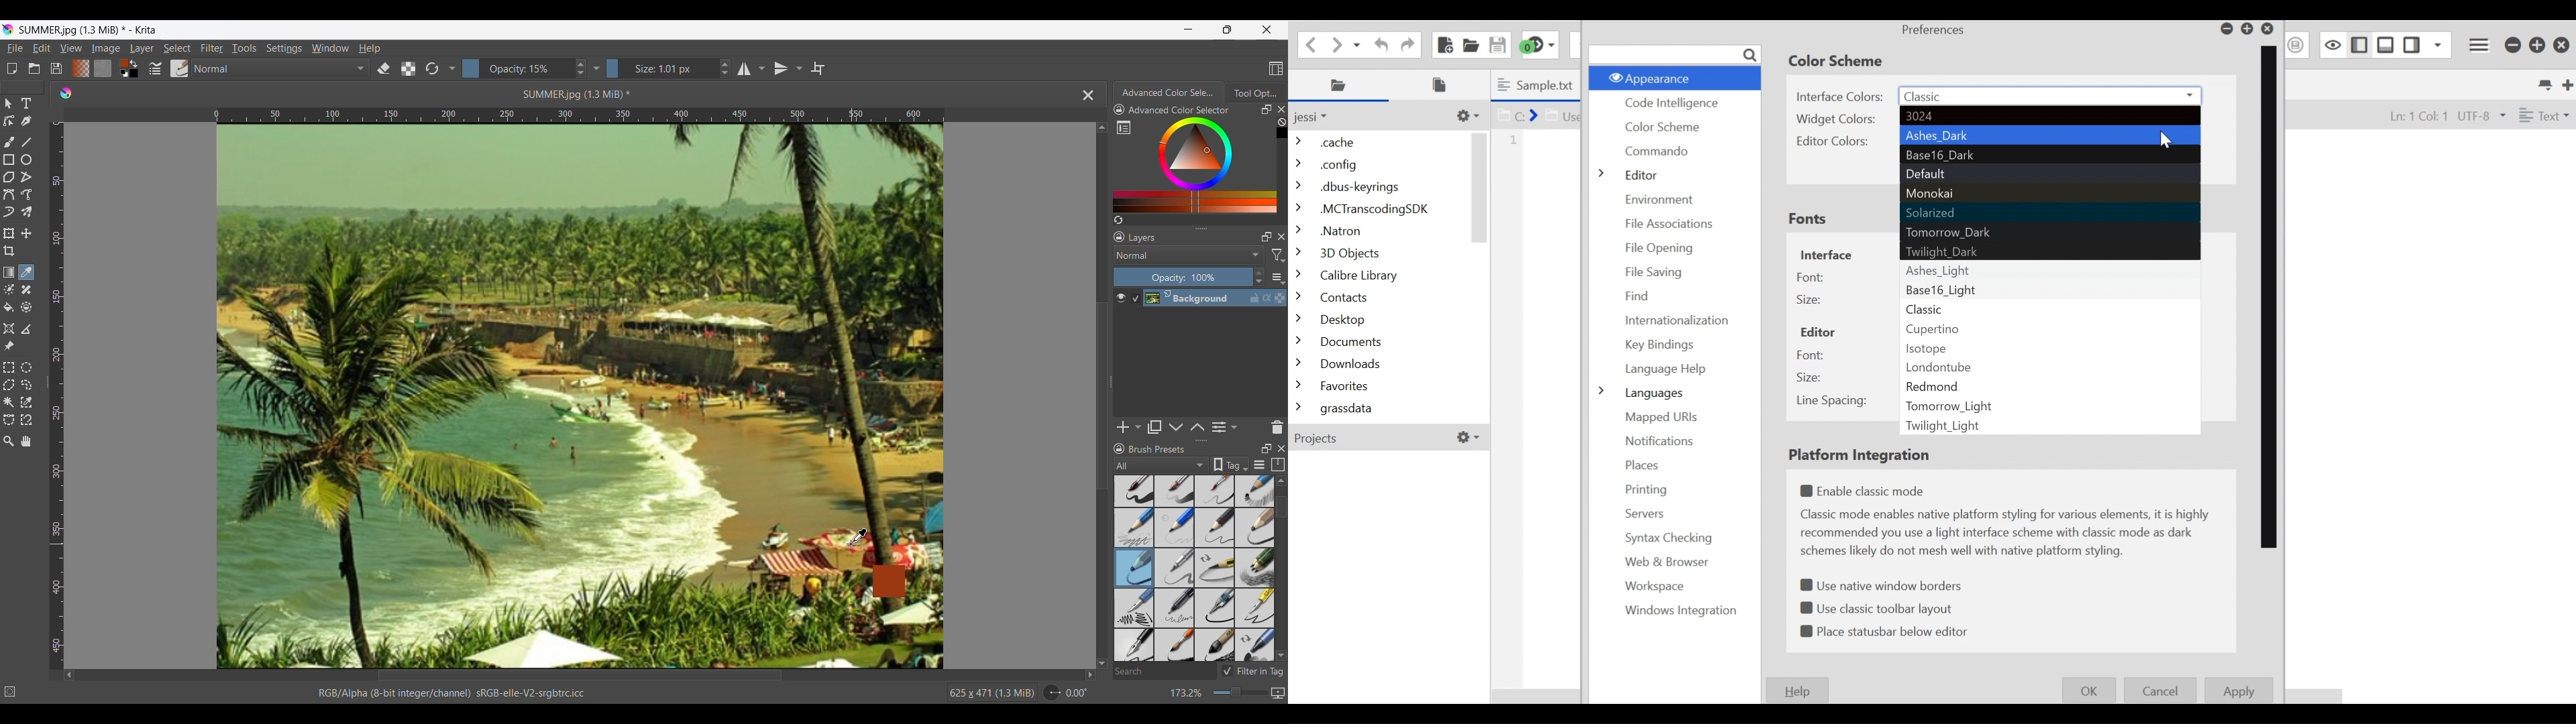  What do you see at coordinates (2481, 116) in the screenshot?
I see `File Encoding dropdown menu` at bounding box center [2481, 116].